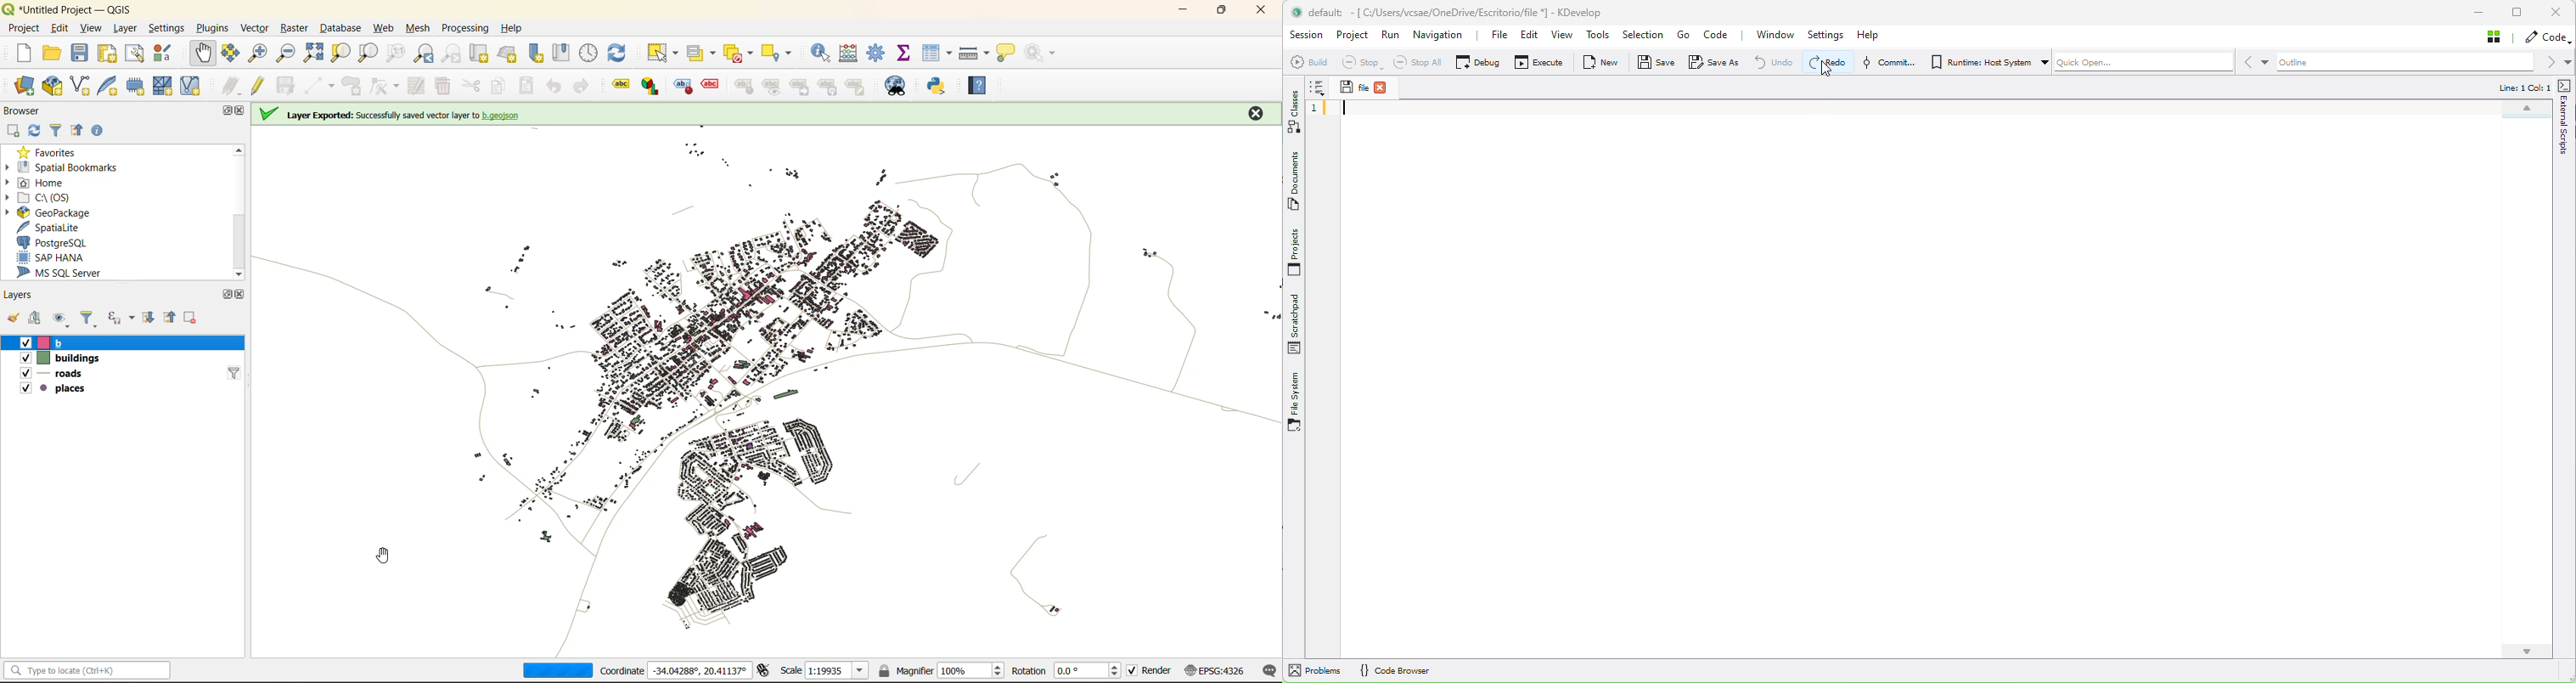 The image size is (2576, 700). What do you see at coordinates (91, 29) in the screenshot?
I see `view` at bounding box center [91, 29].